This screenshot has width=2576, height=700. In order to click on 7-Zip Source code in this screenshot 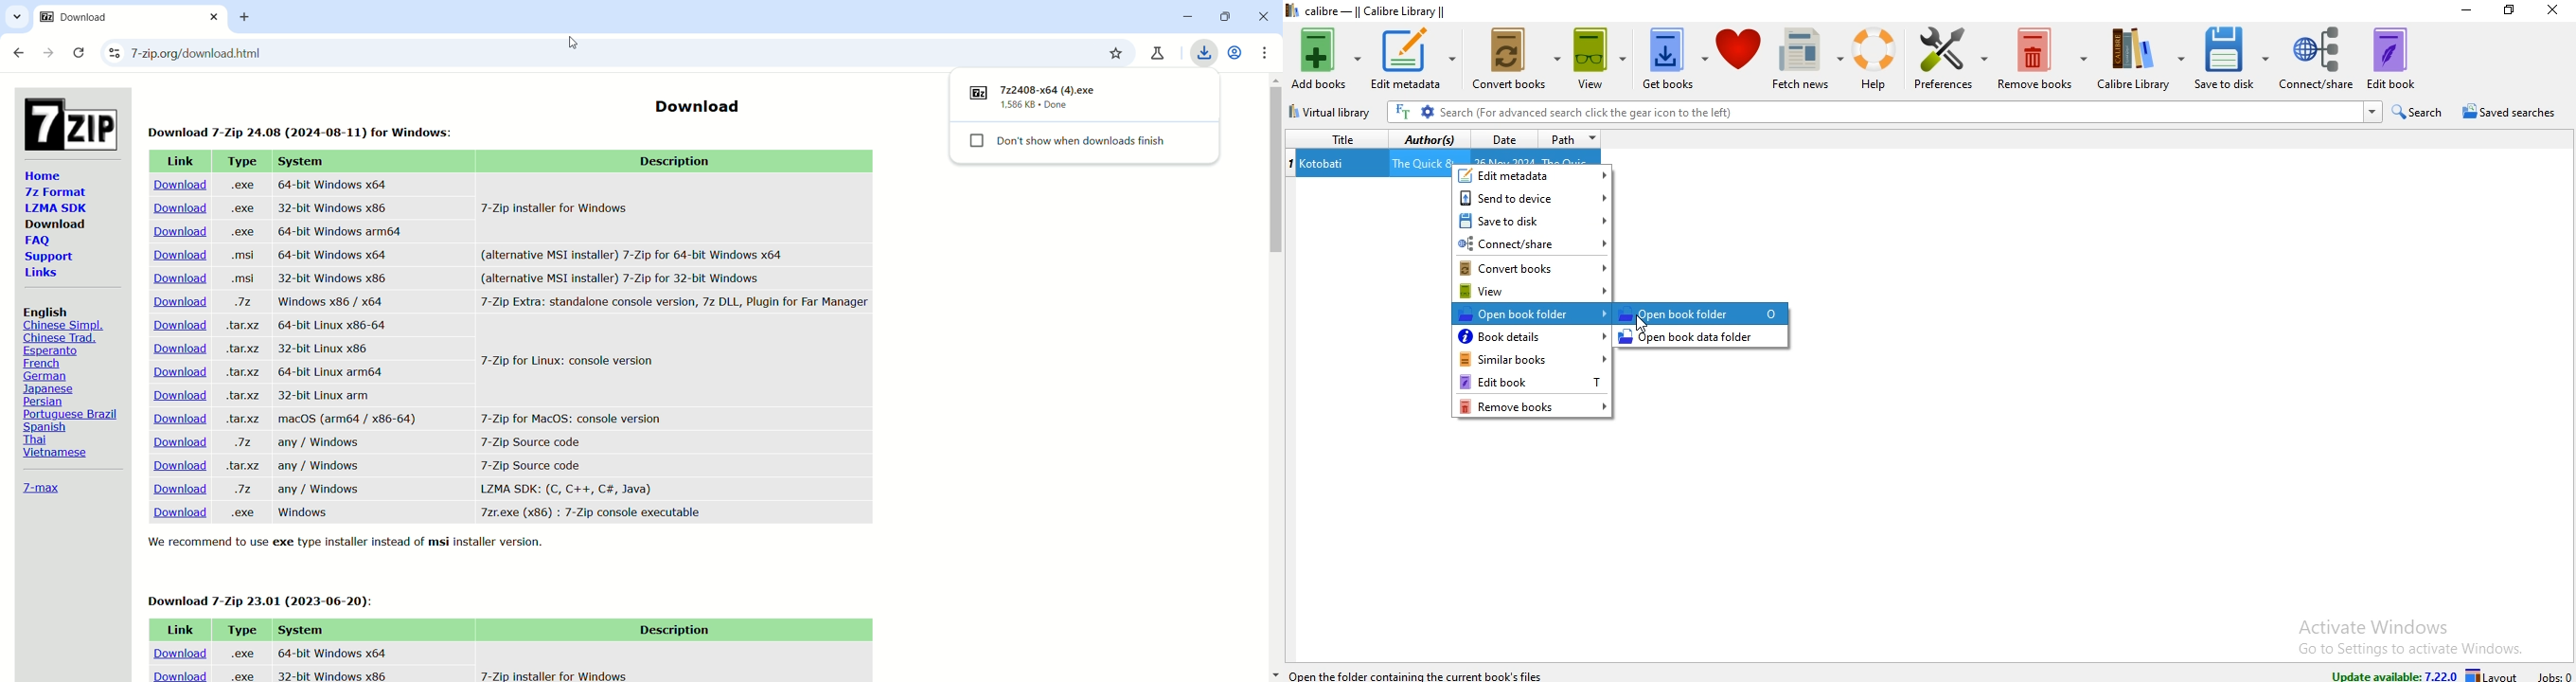, I will do `click(532, 464)`.